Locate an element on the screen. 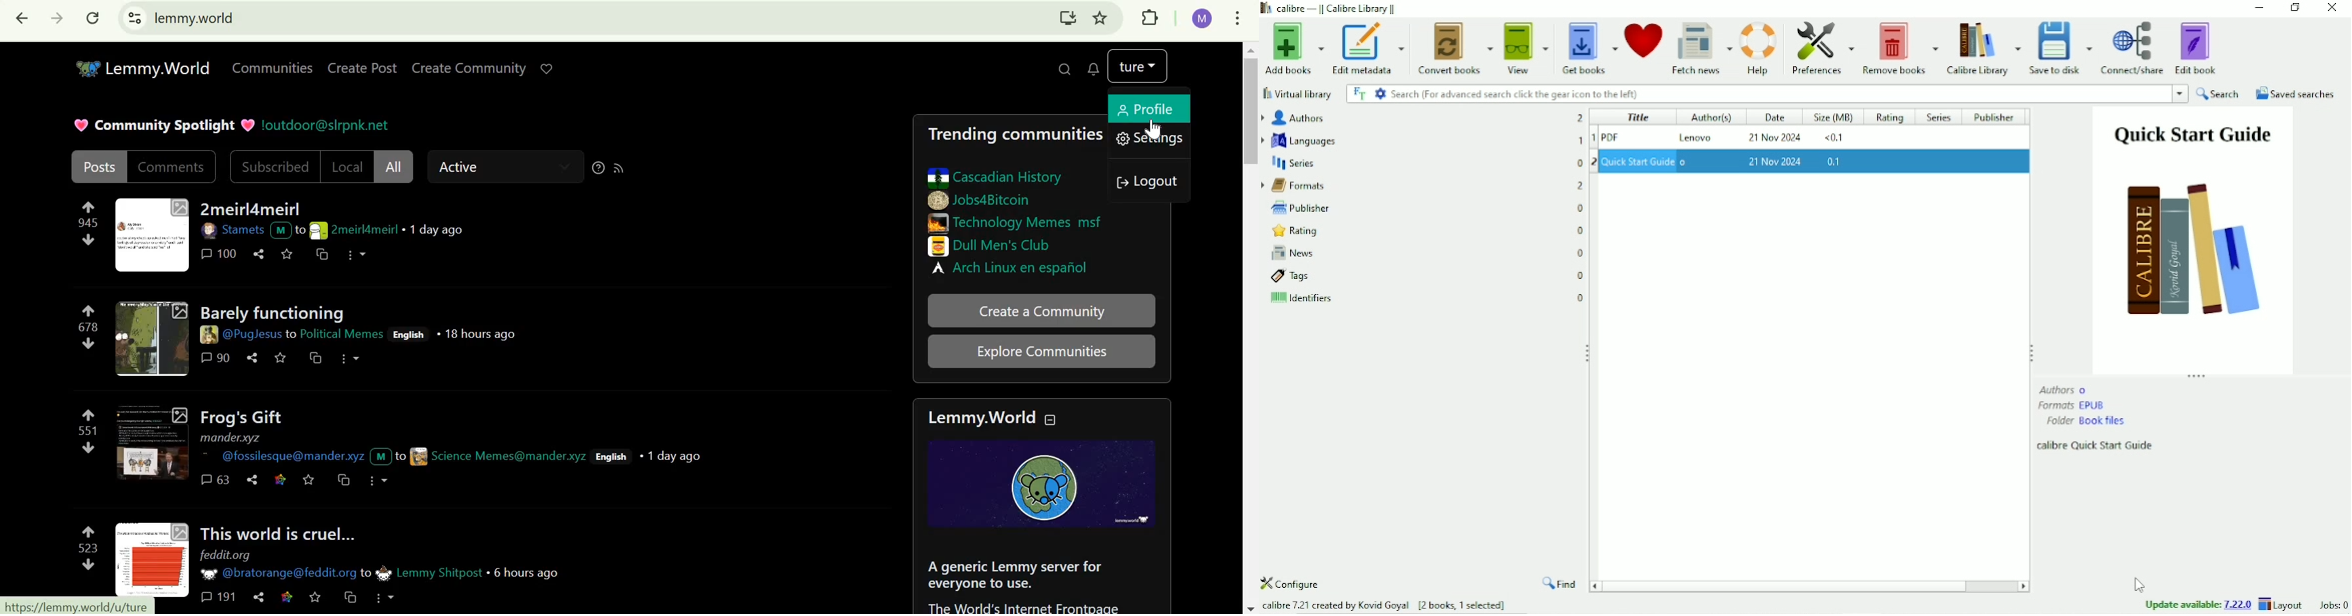 The width and height of the screenshot is (2352, 616). Series is located at coordinates (1939, 118).